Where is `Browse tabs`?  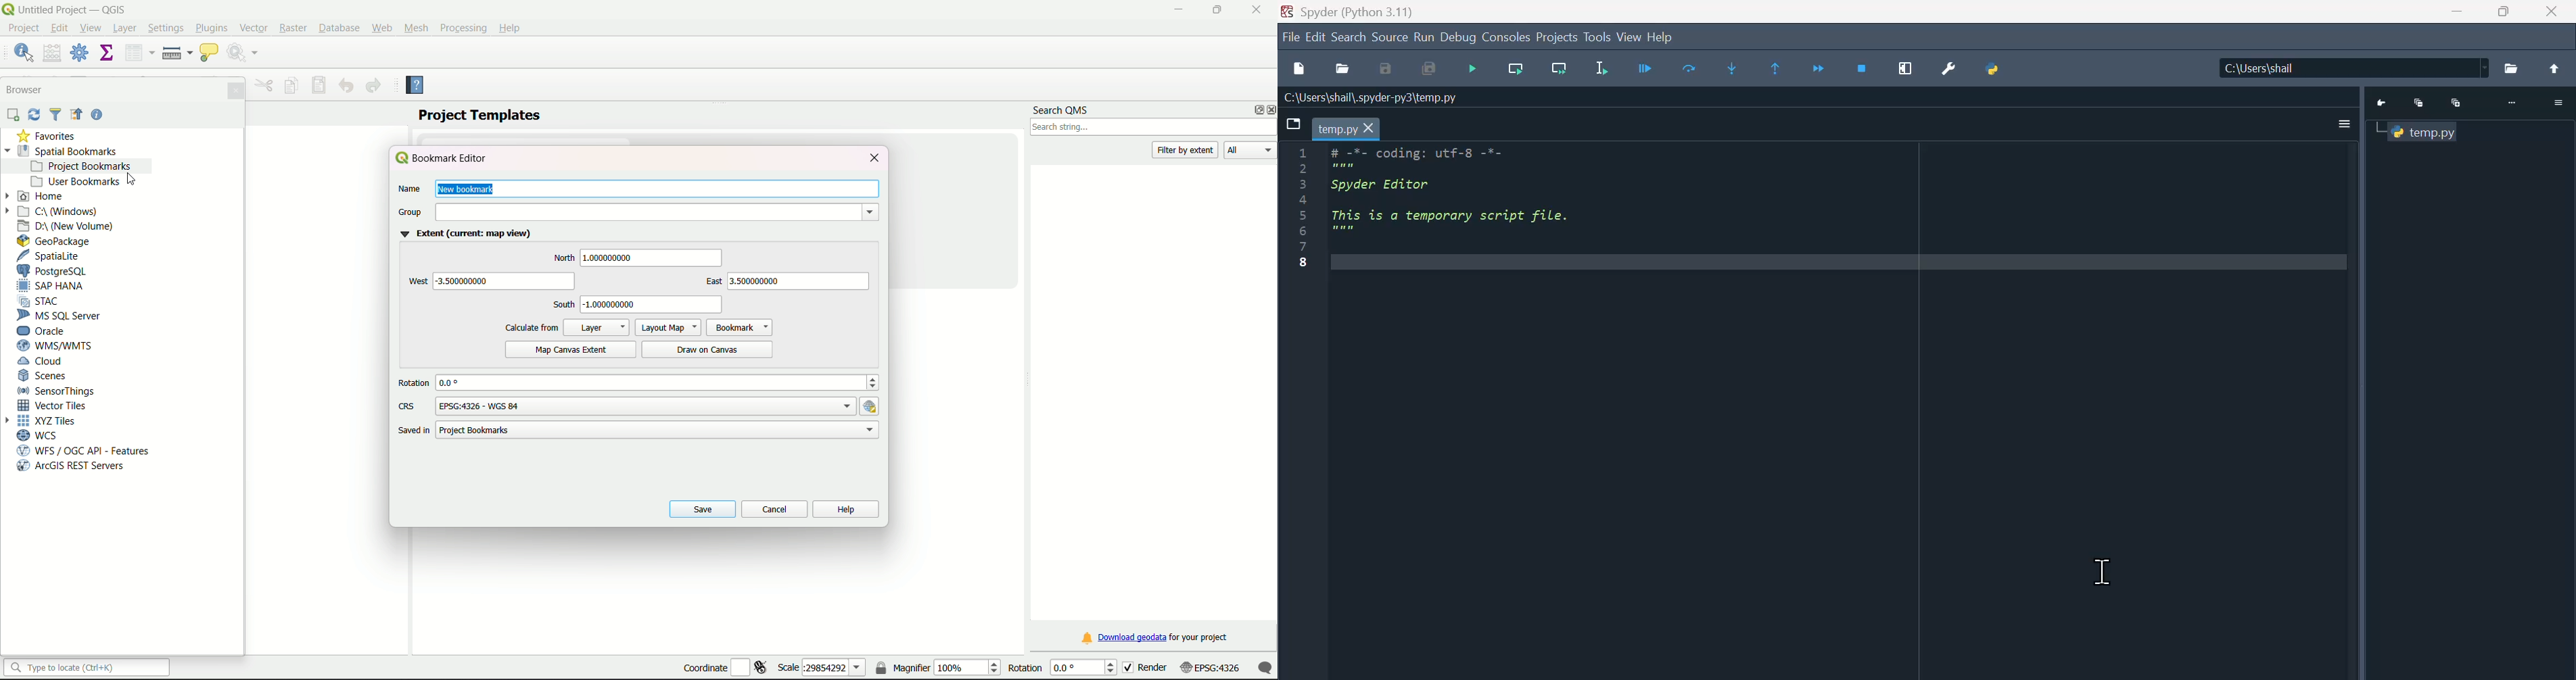
Browse tabs is located at coordinates (1293, 124).